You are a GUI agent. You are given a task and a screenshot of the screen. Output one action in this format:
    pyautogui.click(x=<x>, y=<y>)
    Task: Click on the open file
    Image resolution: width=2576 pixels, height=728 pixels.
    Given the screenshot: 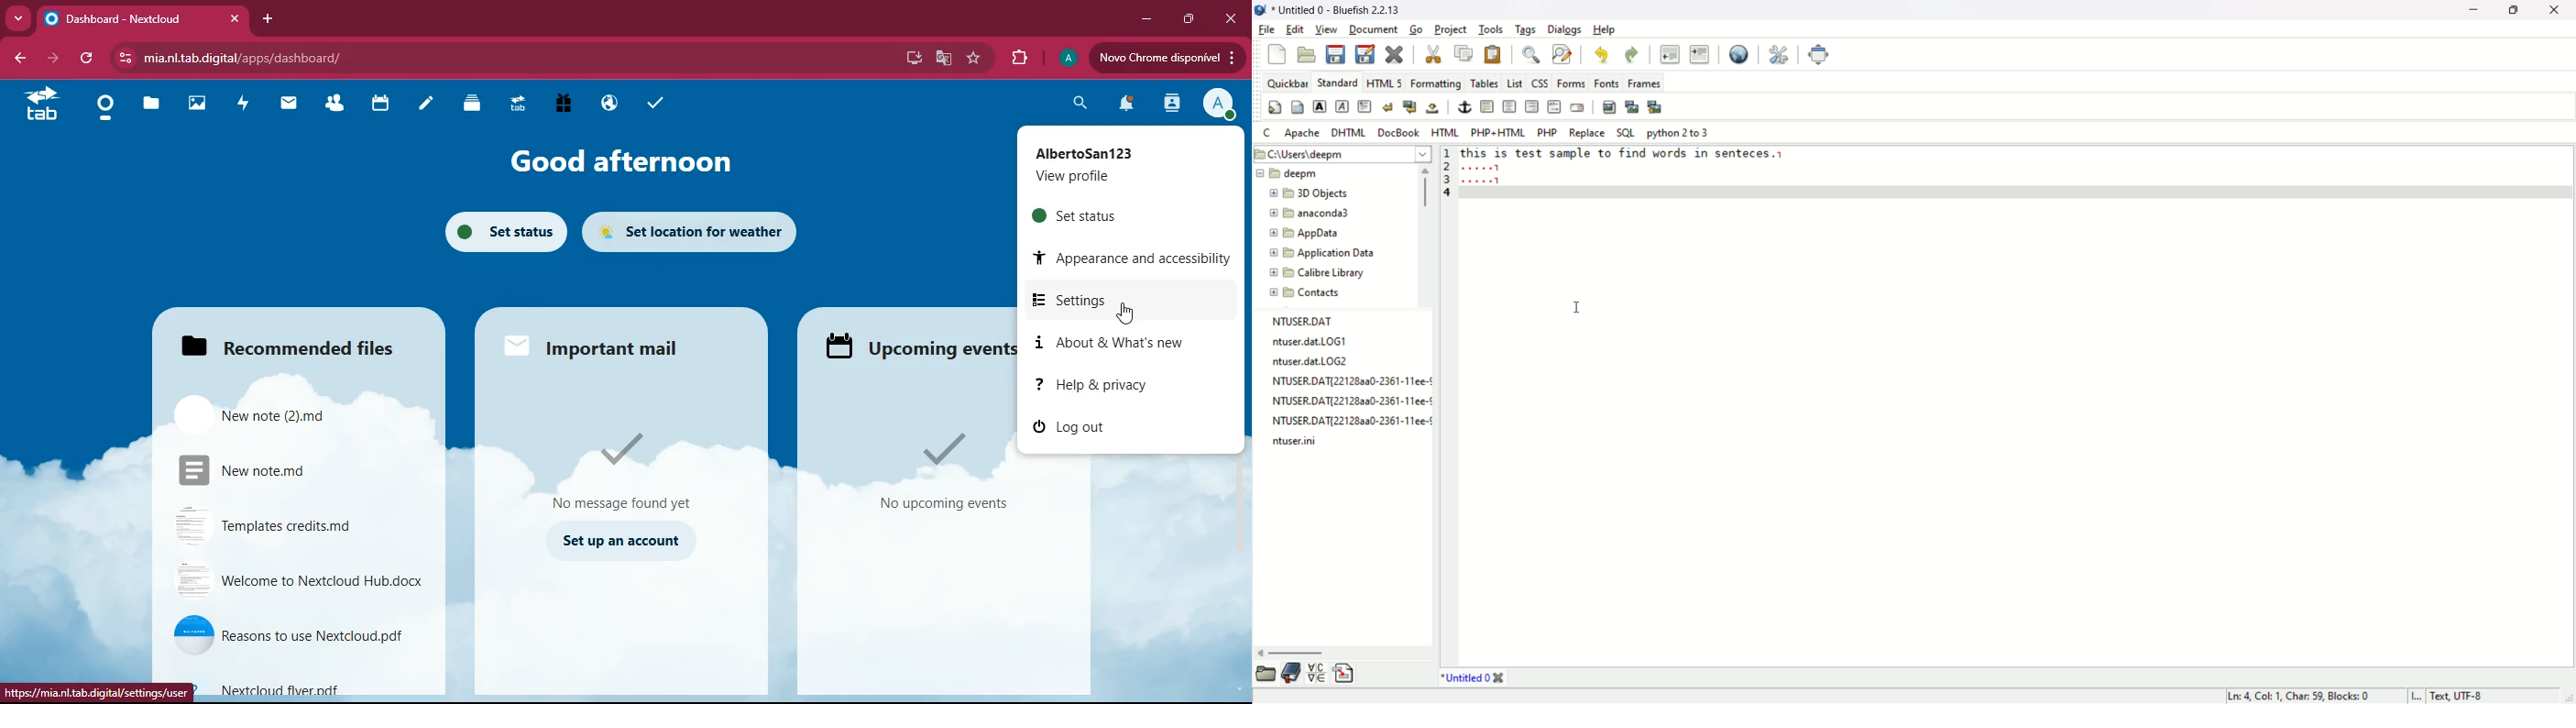 What is the action you would take?
    pyautogui.click(x=1306, y=54)
    